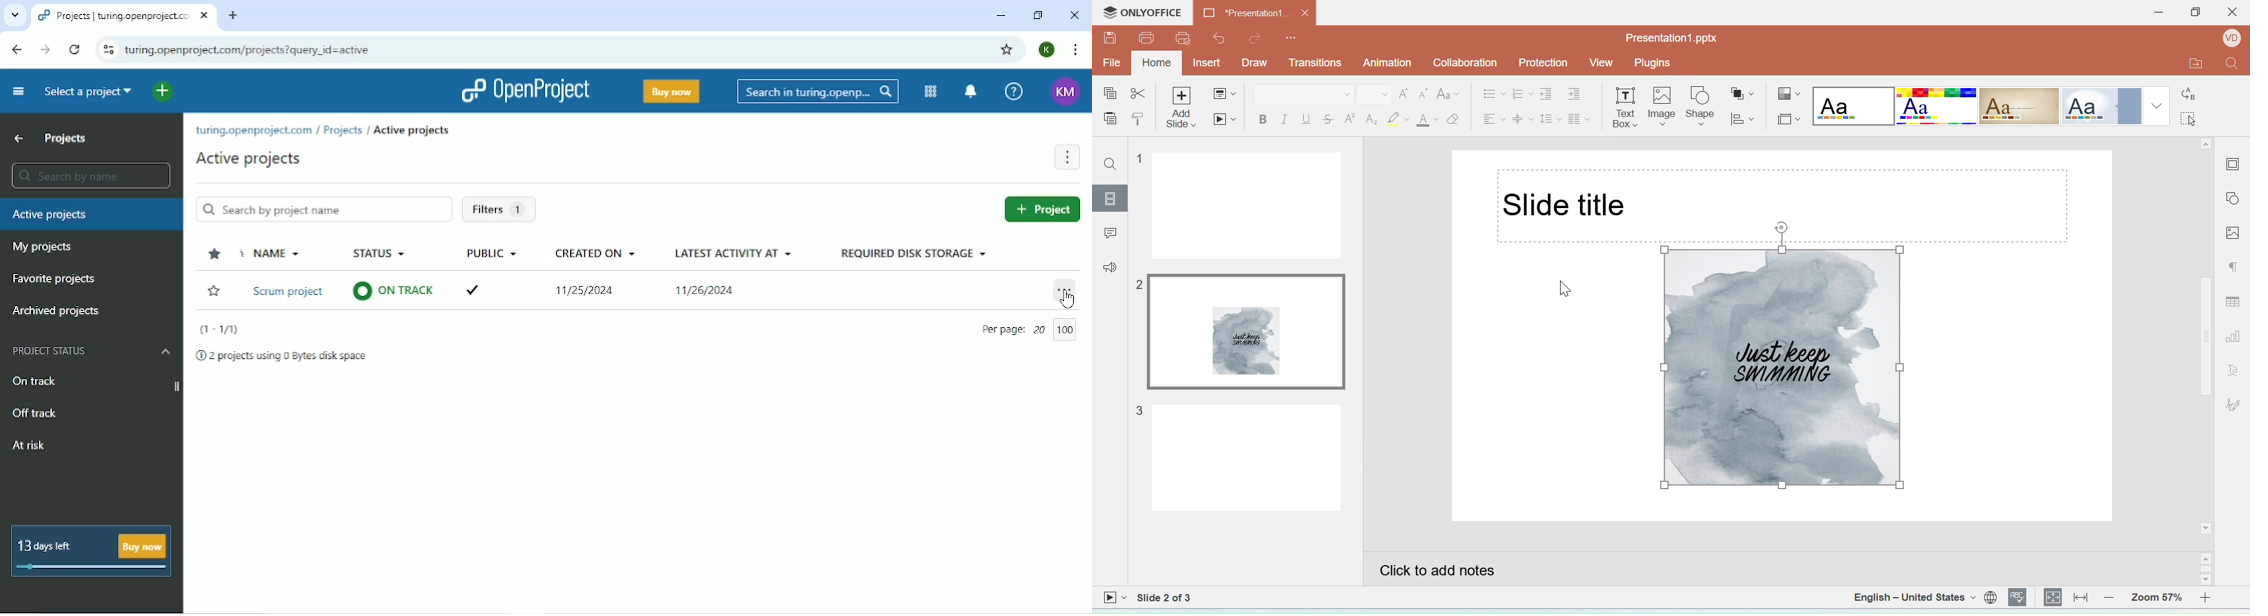 This screenshot has width=2268, height=616. Describe the element at coordinates (1601, 63) in the screenshot. I see `View` at that location.